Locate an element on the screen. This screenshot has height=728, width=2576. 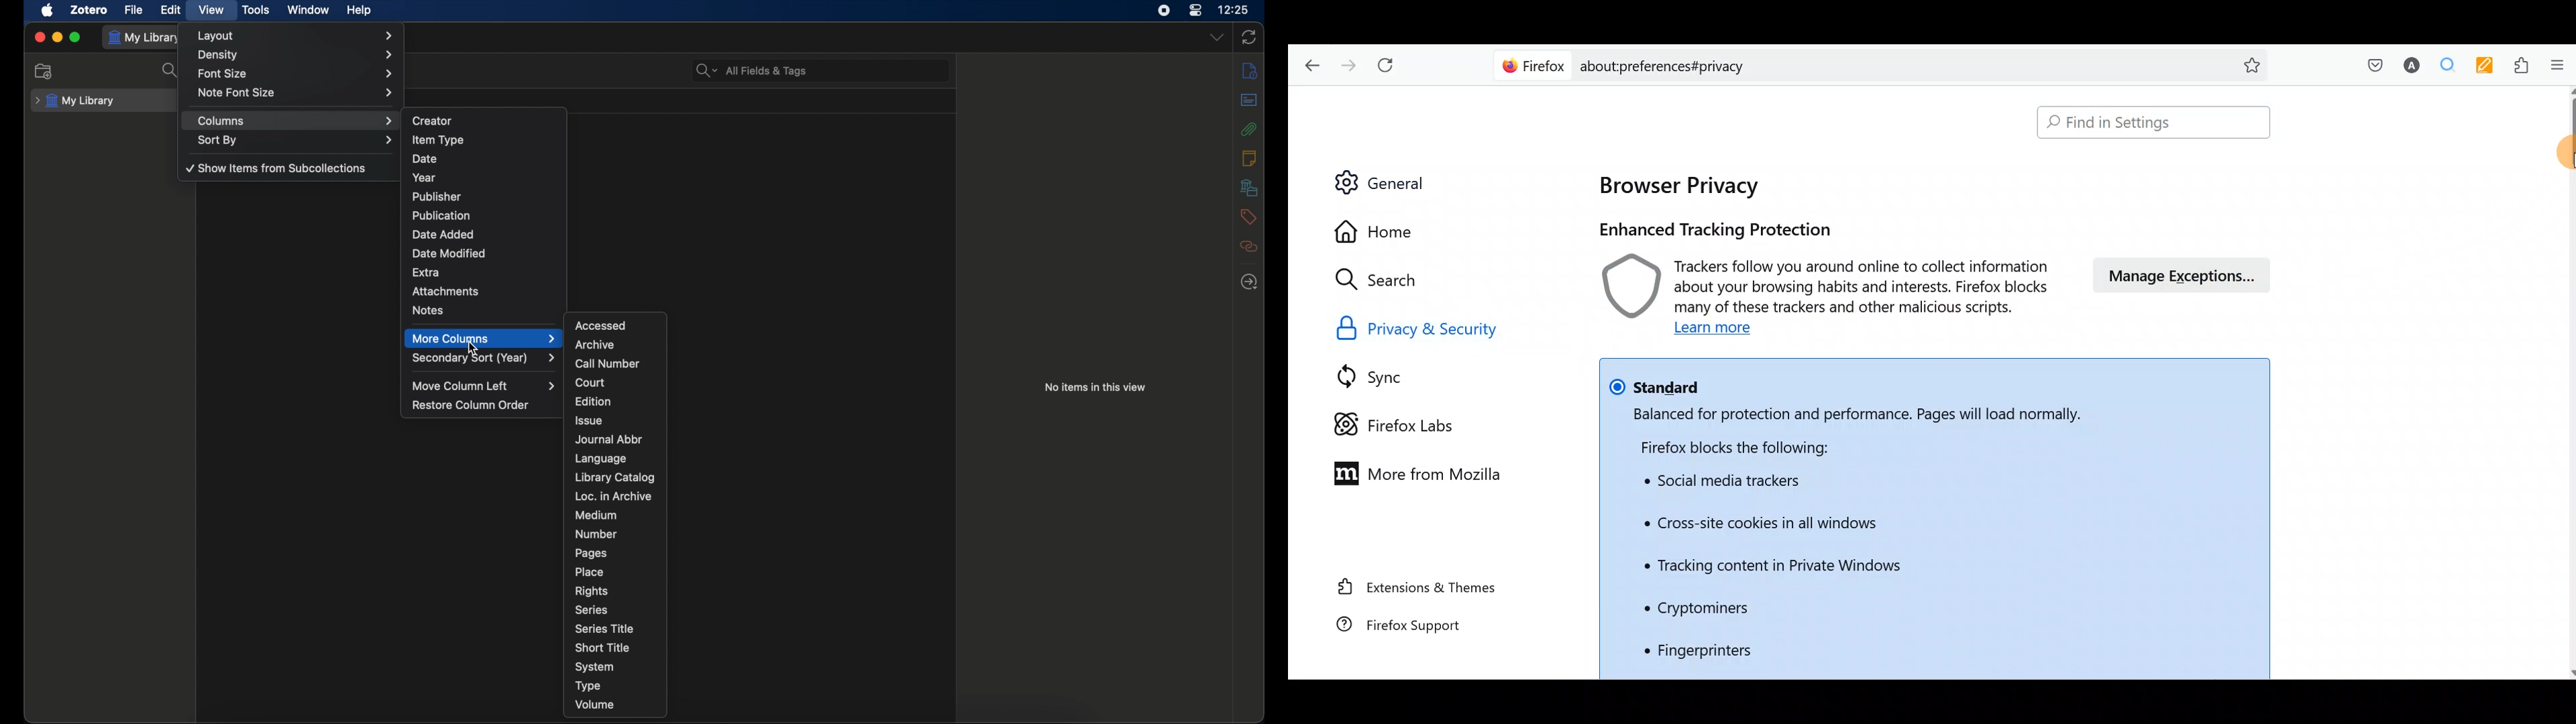
language is located at coordinates (600, 459).